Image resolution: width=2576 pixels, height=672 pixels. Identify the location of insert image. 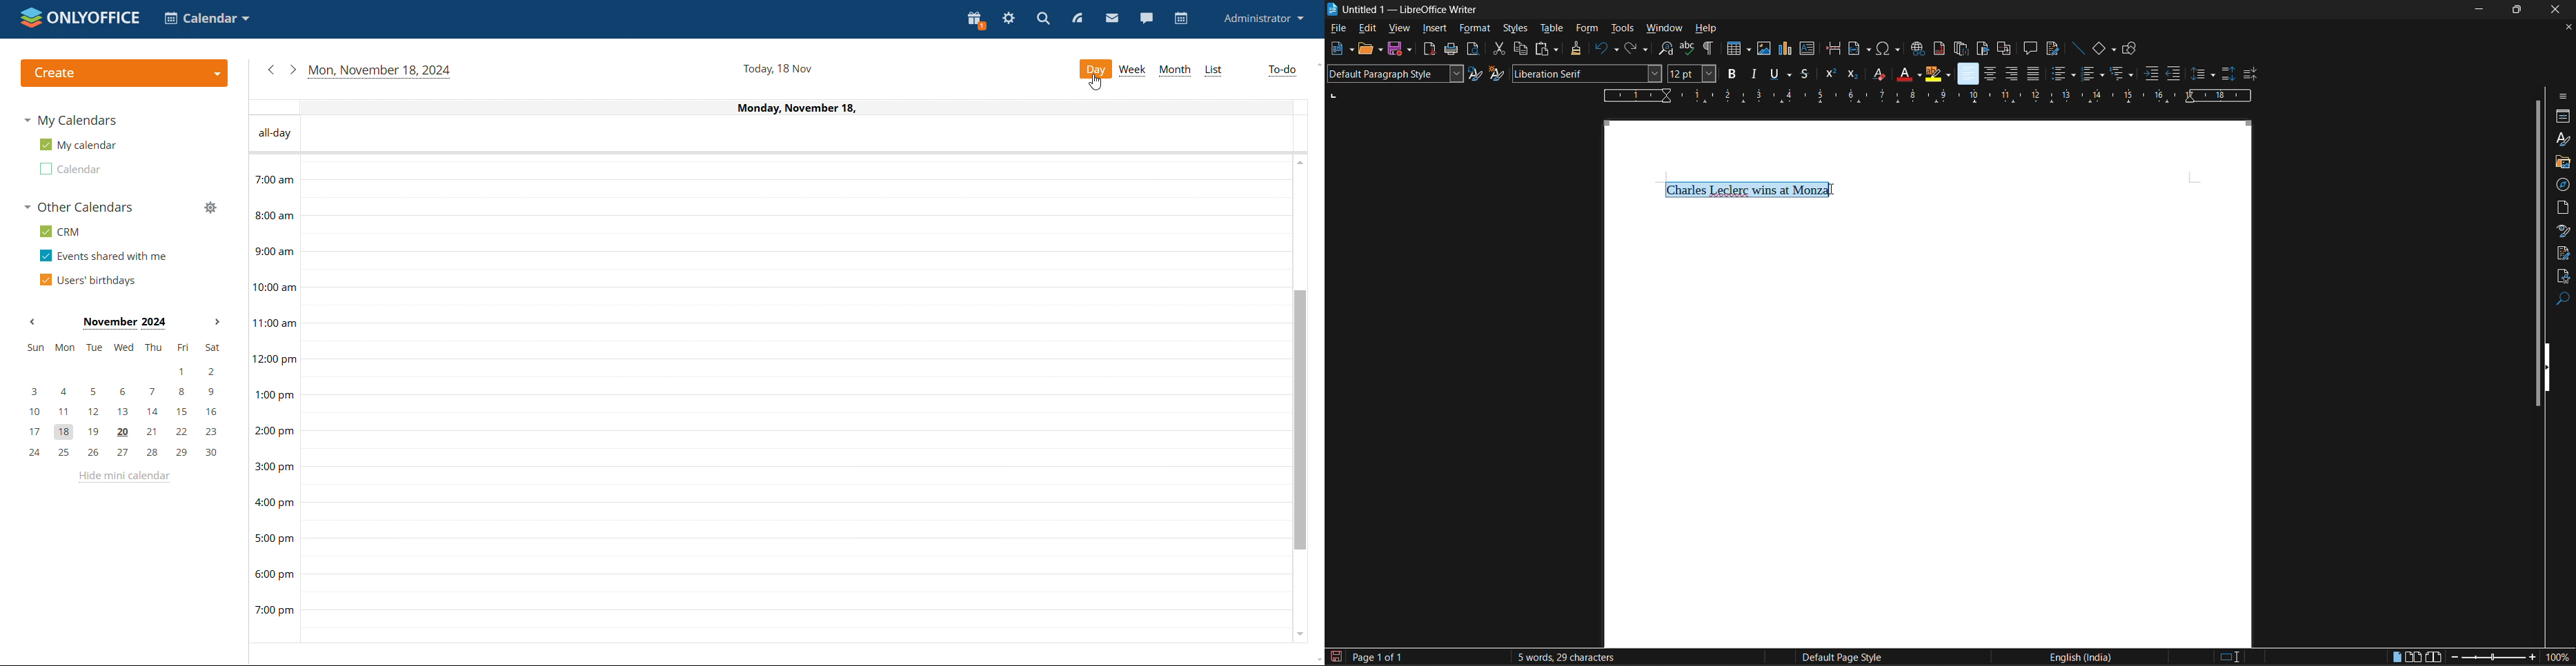
(1763, 49).